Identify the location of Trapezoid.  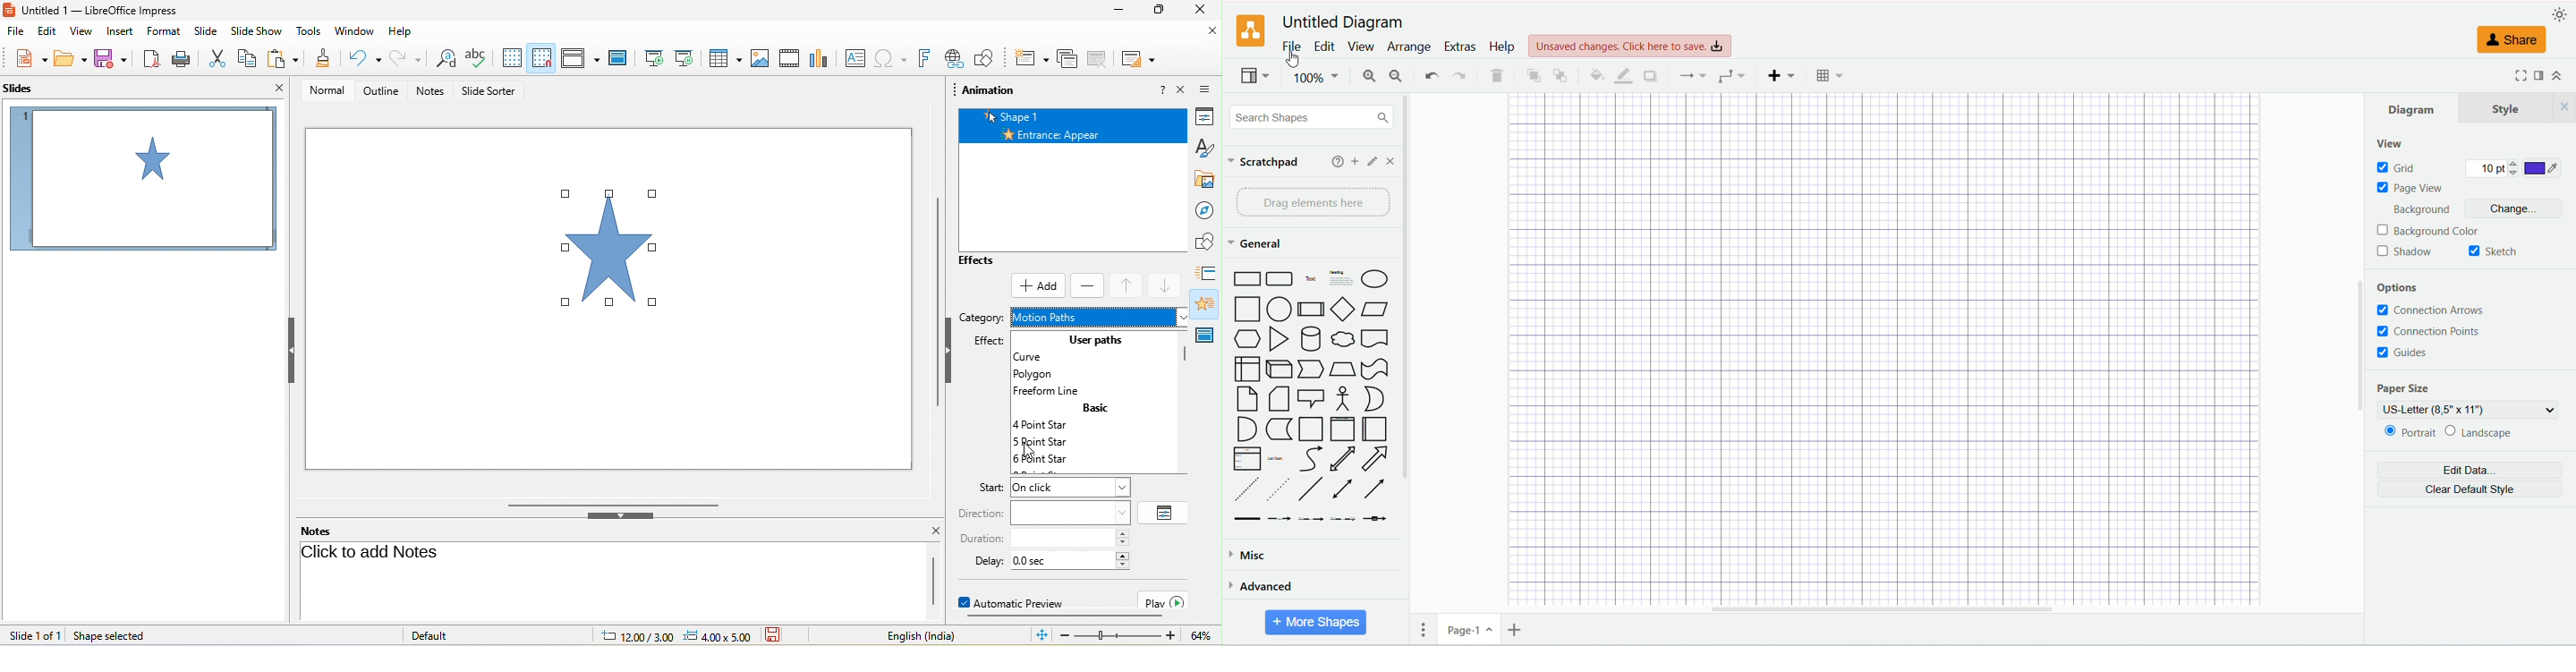
(1342, 370).